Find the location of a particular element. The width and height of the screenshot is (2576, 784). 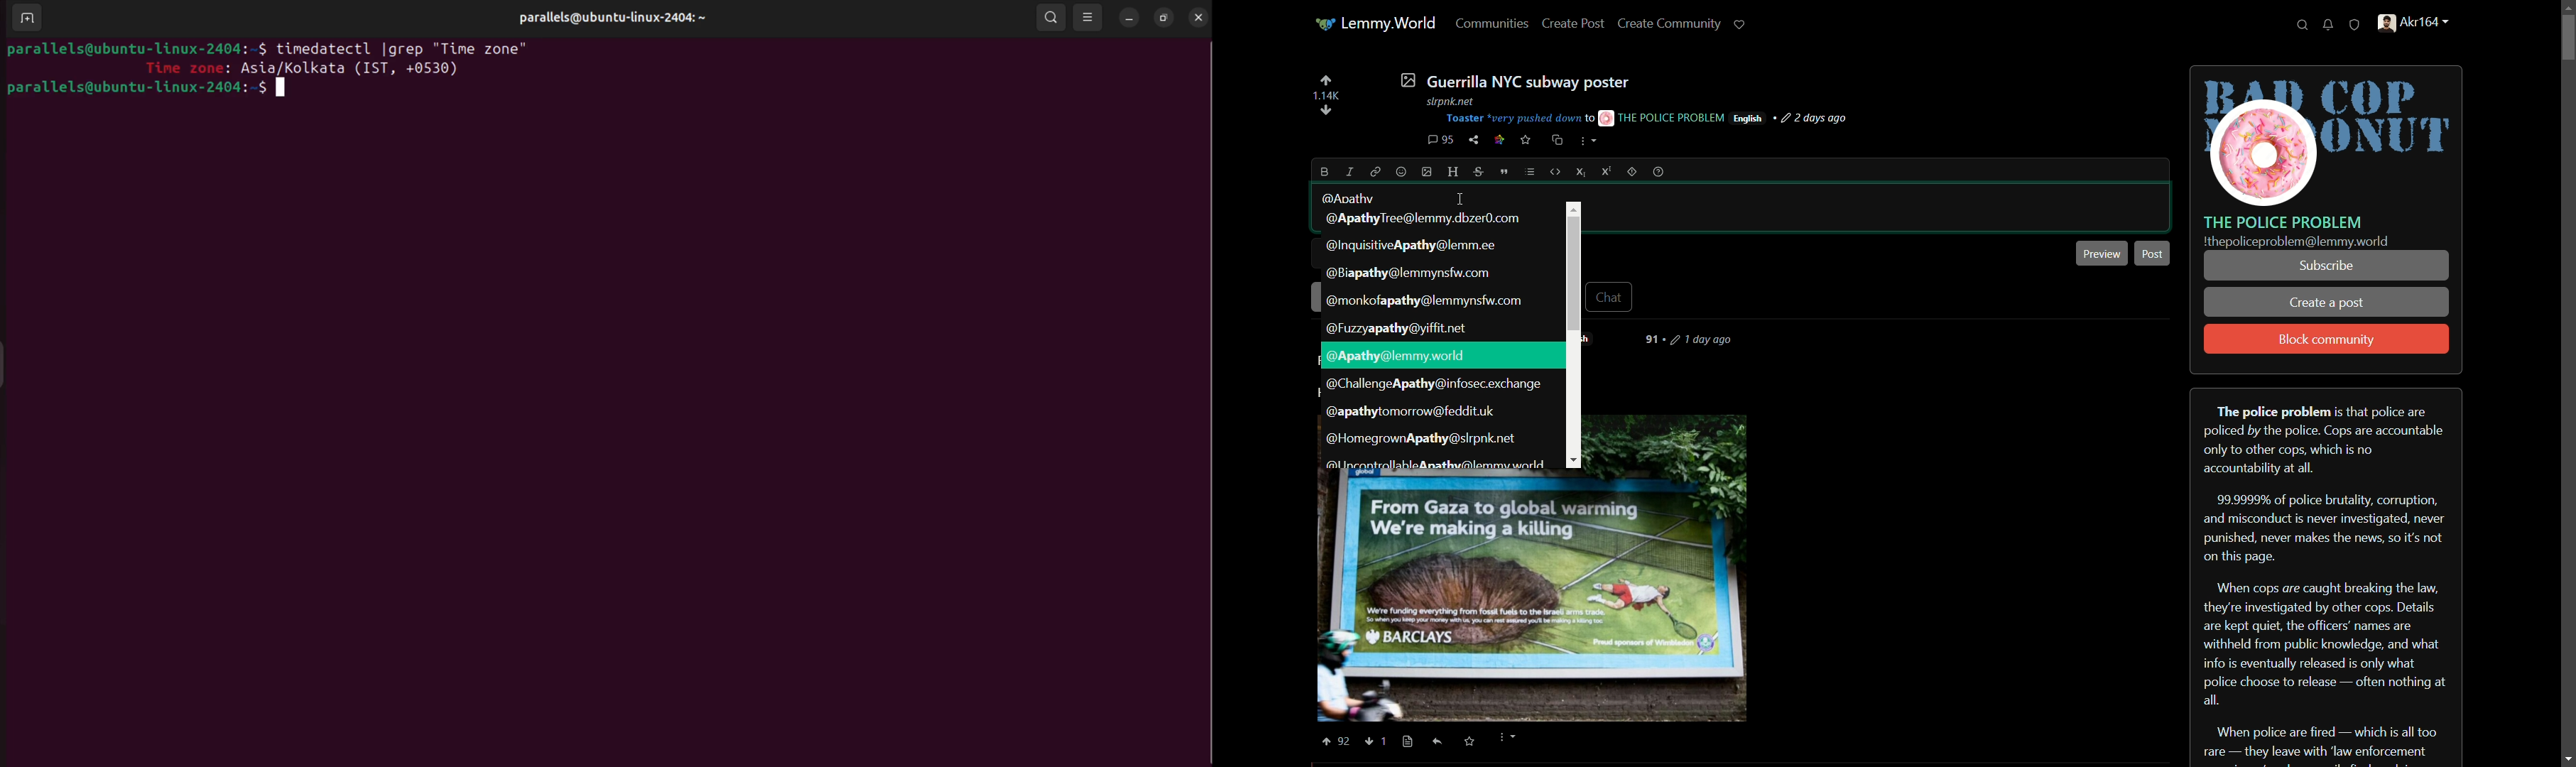

strikethrough is located at coordinates (1480, 173).